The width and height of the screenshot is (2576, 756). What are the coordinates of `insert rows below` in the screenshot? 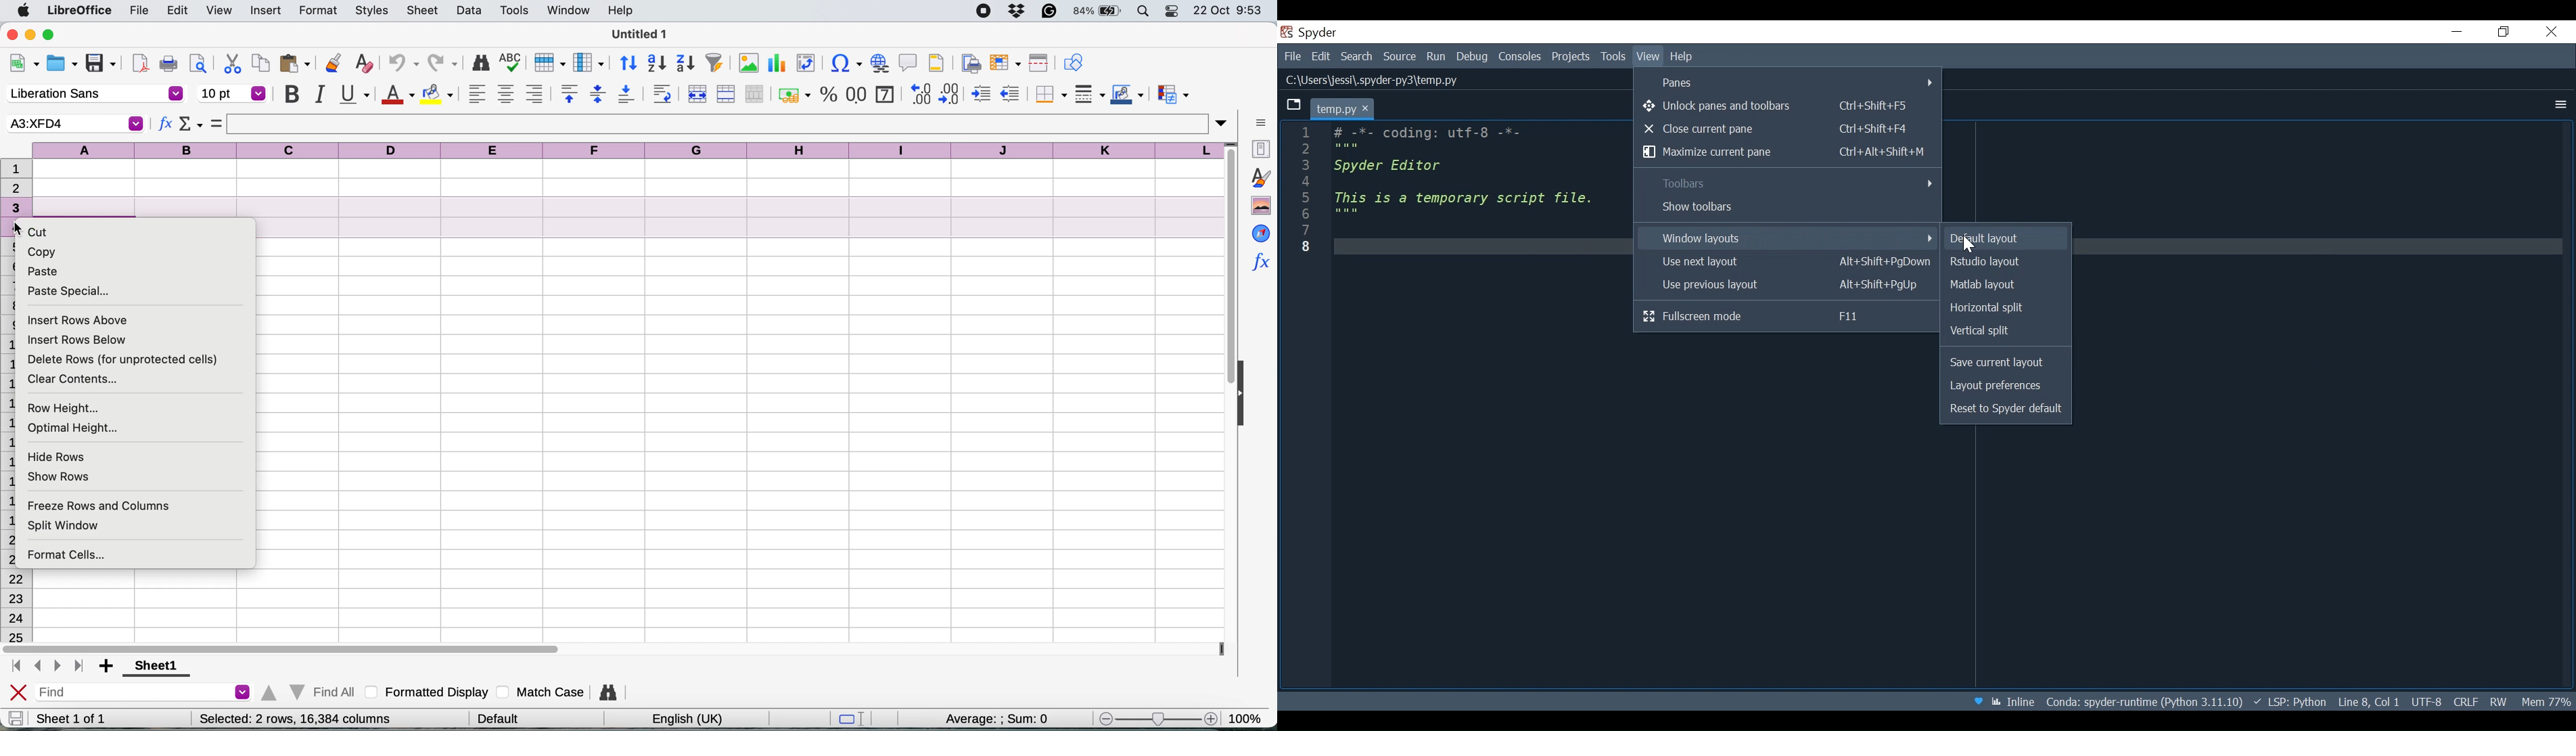 It's located at (77, 339).